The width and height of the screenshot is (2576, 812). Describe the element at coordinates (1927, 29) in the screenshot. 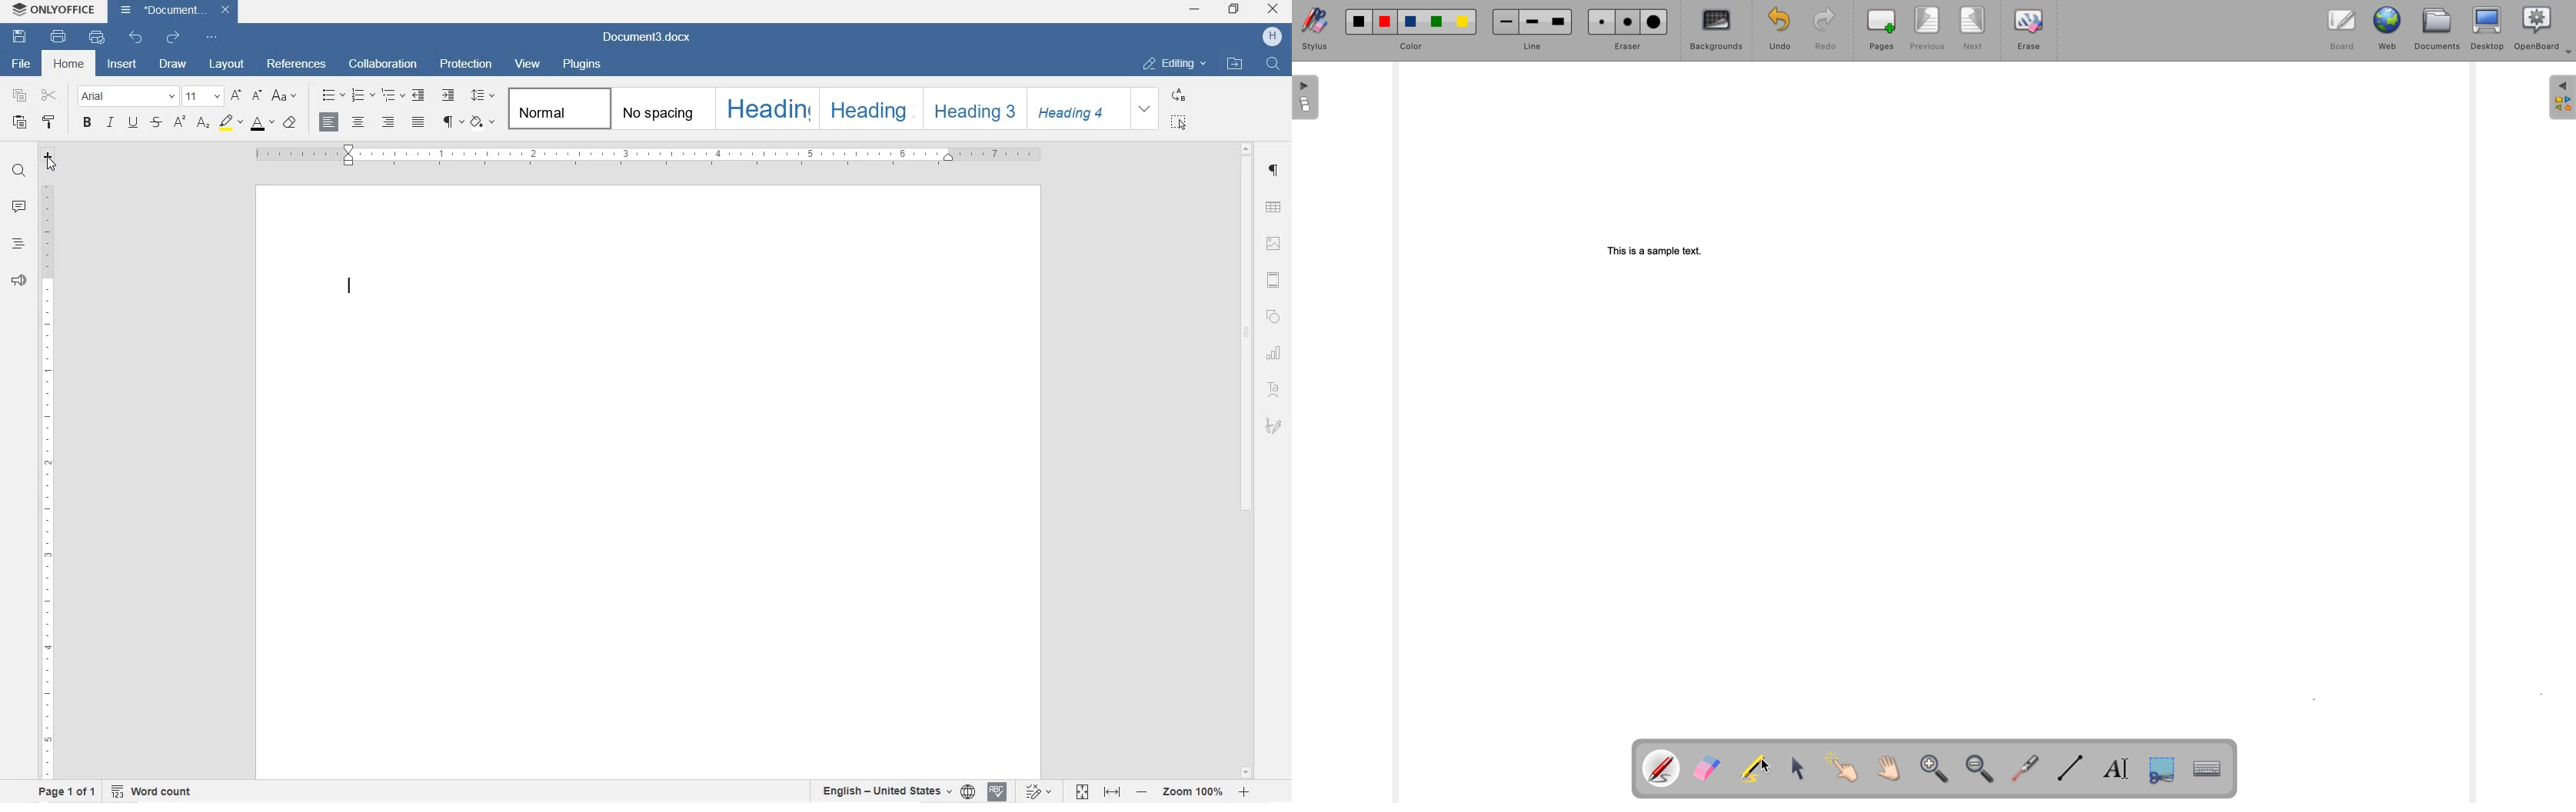

I see `previous` at that location.